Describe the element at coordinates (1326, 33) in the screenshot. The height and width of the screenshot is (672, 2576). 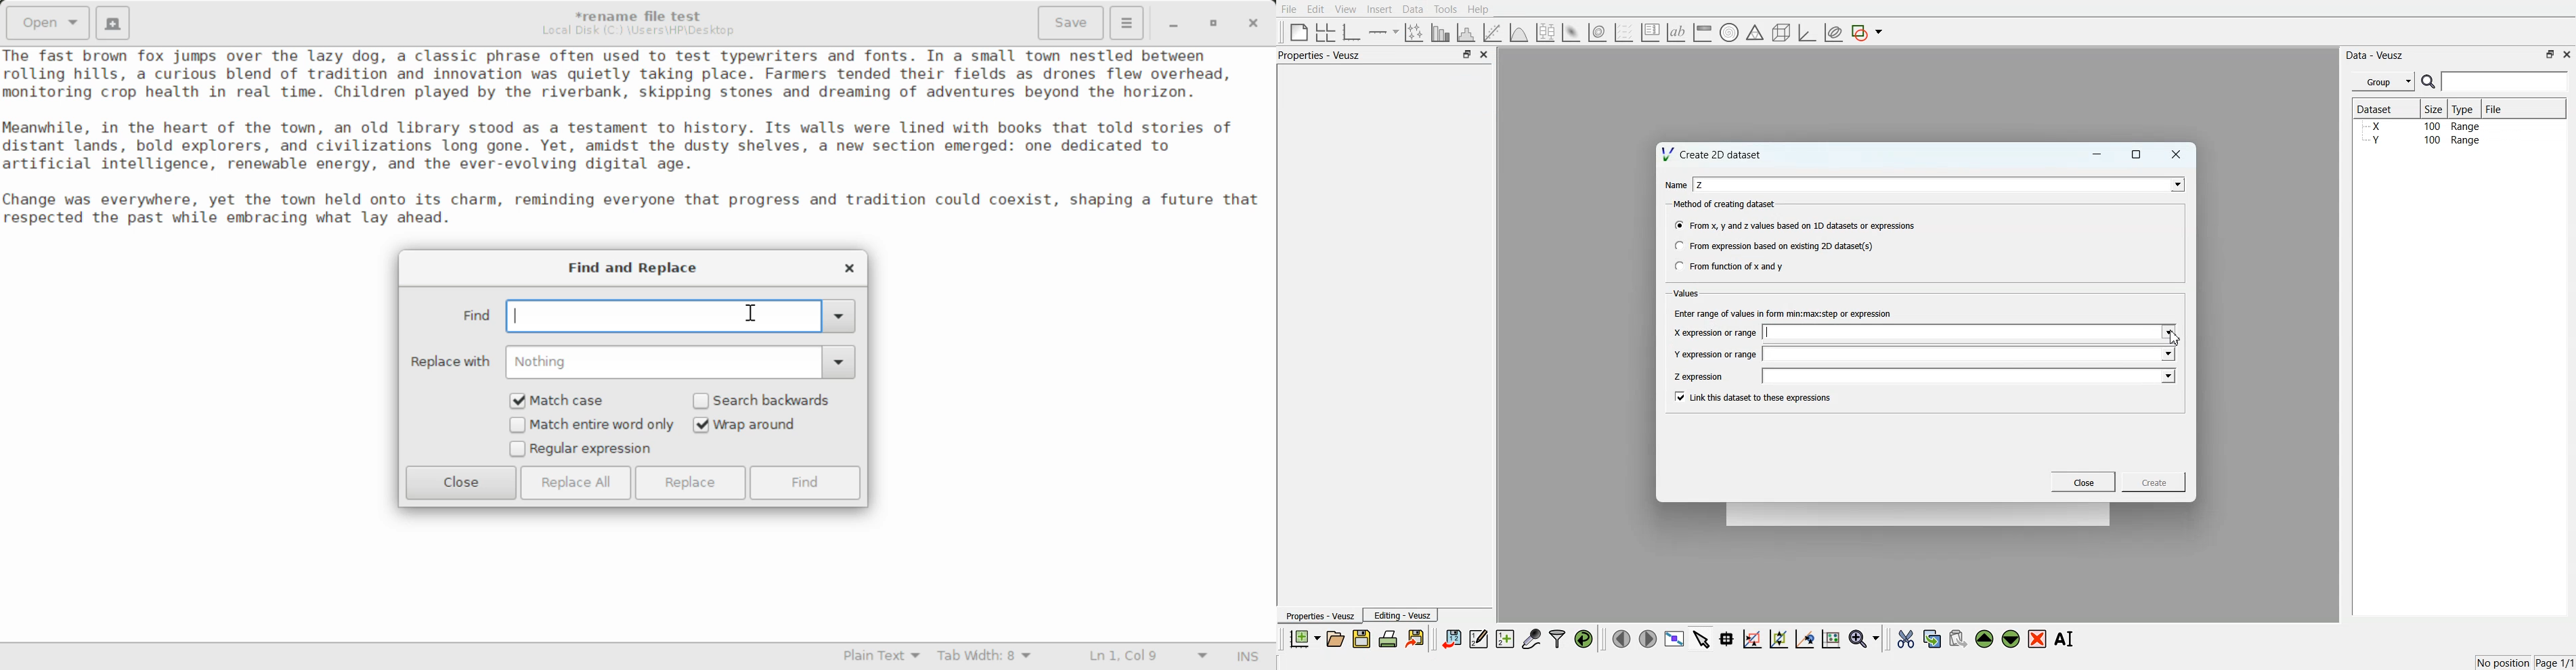
I see `Arrange graph in grid` at that location.